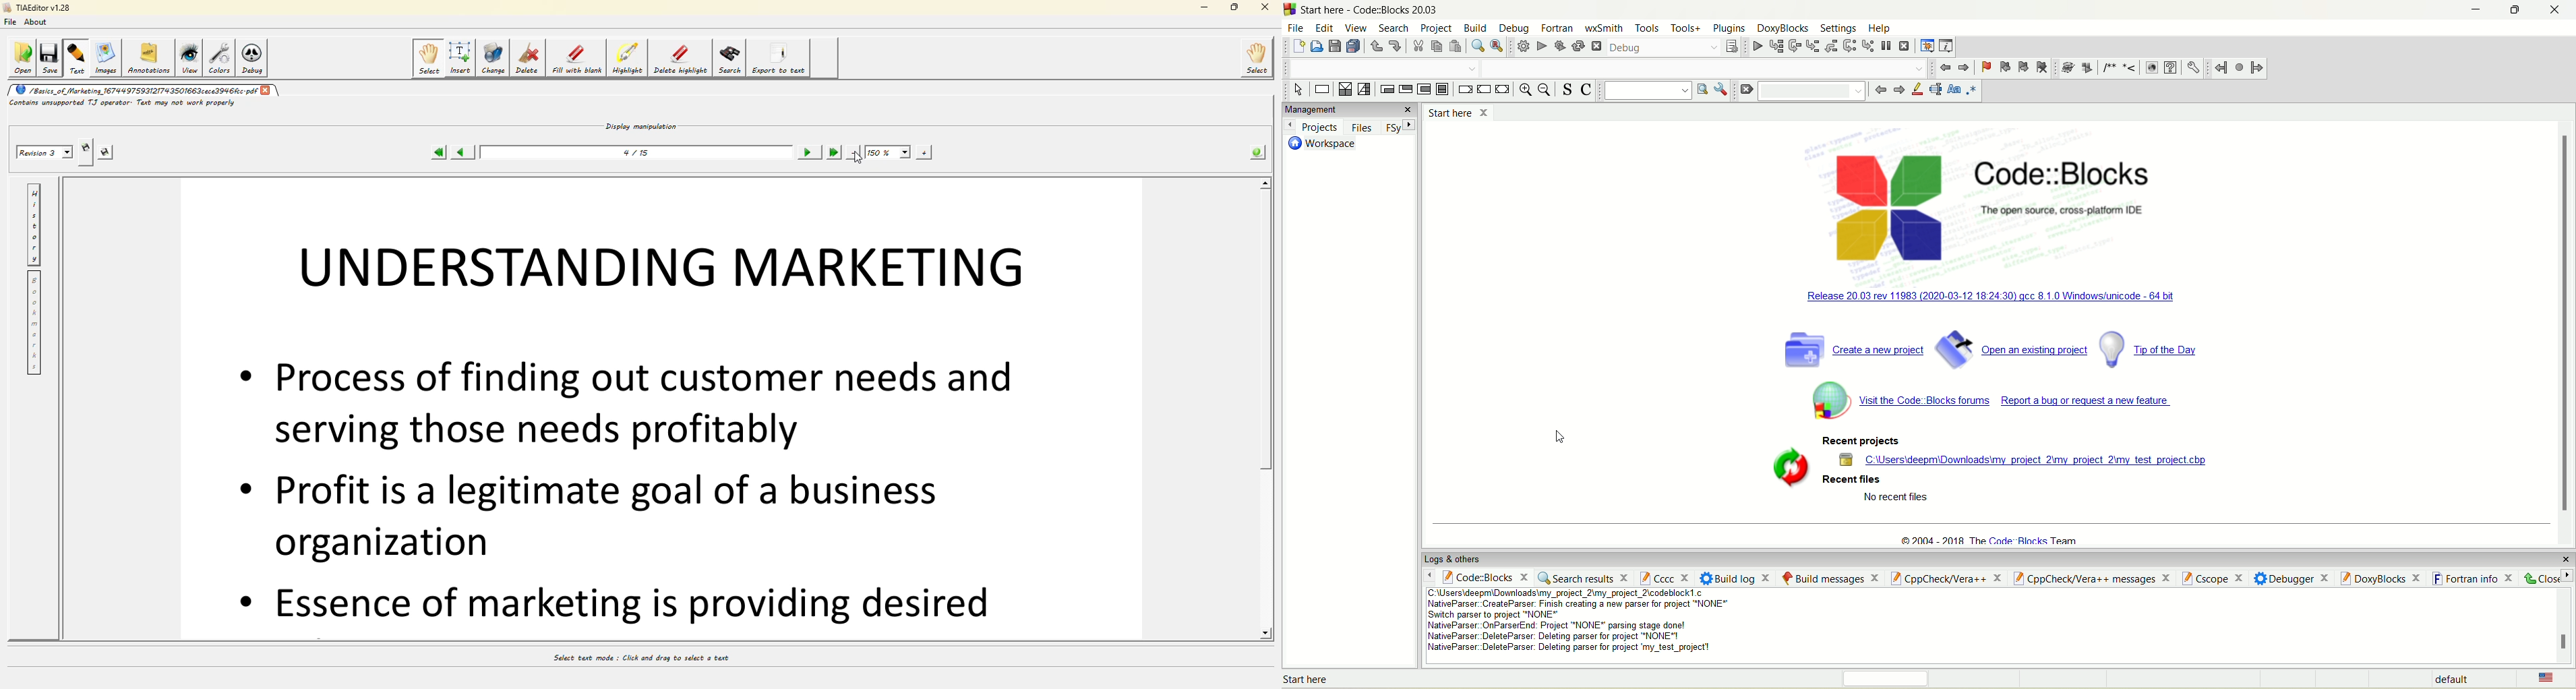 This screenshot has width=2576, height=700. What do you see at coordinates (1984, 67) in the screenshot?
I see `toggle bookmark` at bounding box center [1984, 67].